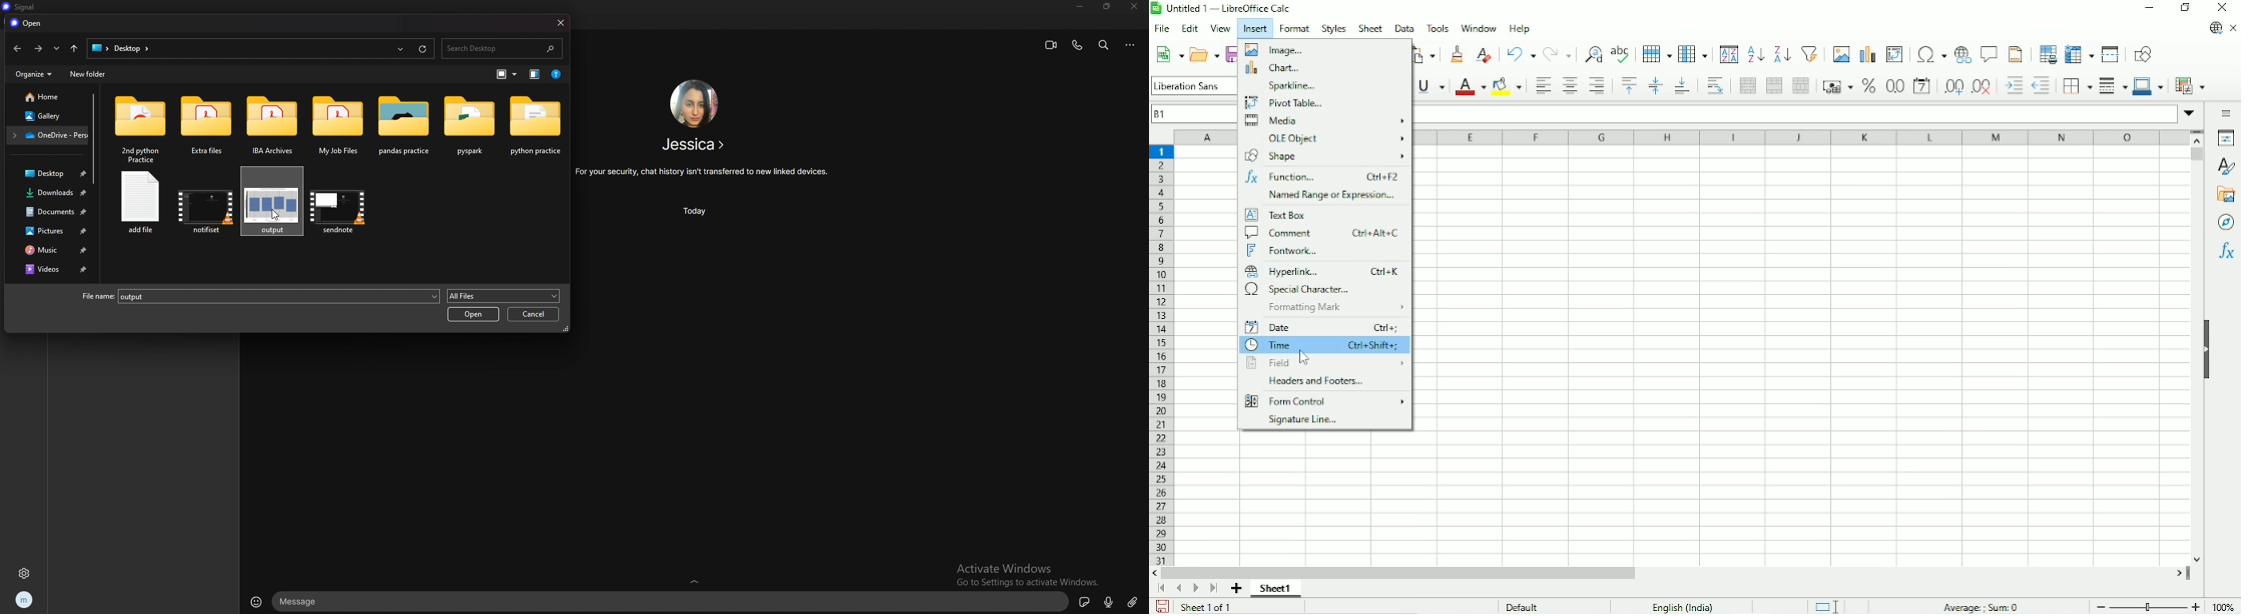  What do you see at coordinates (1654, 85) in the screenshot?
I see `Center vertically` at bounding box center [1654, 85].